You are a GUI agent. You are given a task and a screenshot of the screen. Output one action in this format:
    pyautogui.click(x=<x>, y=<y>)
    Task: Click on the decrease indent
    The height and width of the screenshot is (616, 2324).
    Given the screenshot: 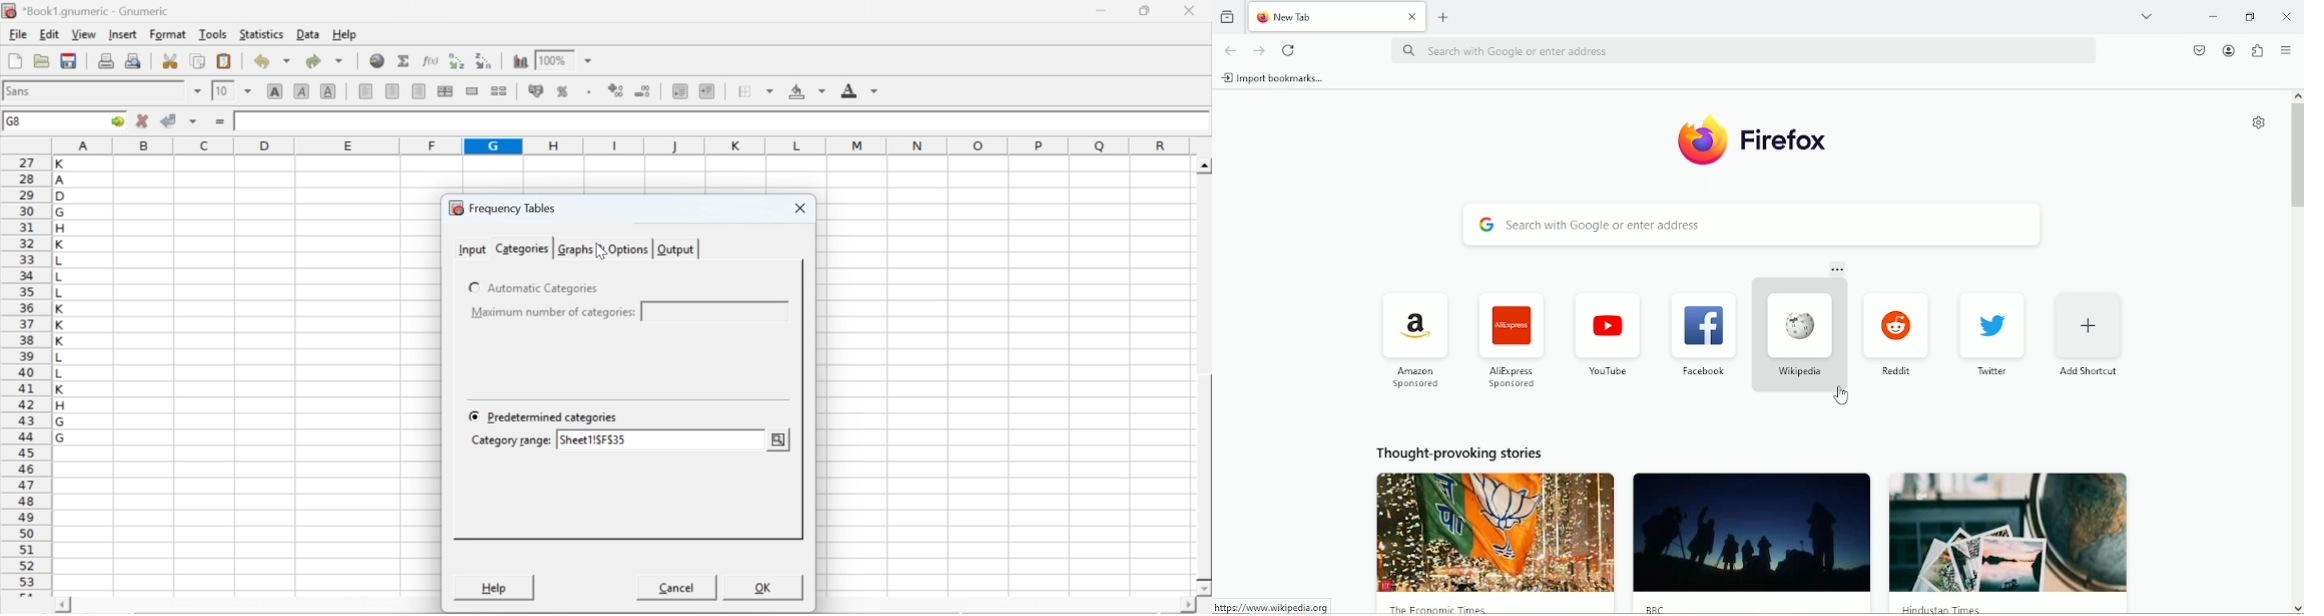 What is the action you would take?
    pyautogui.click(x=680, y=90)
    